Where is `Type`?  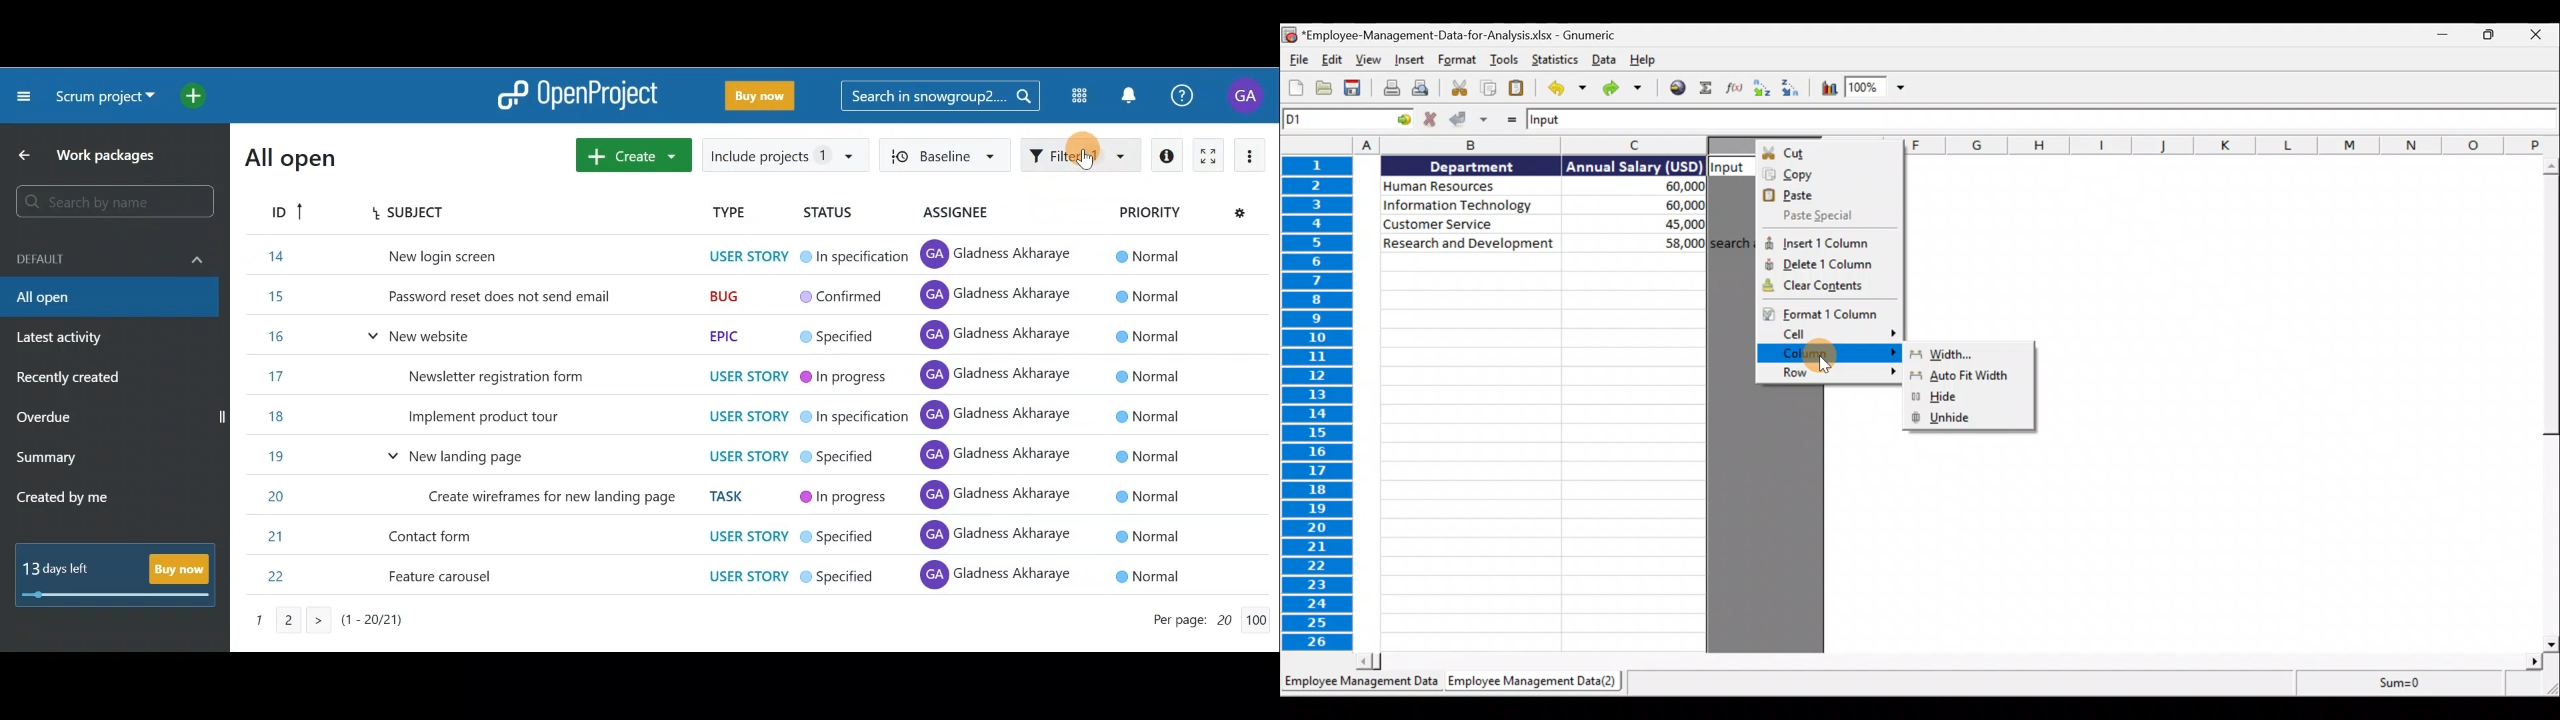 Type is located at coordinates (730, 214).